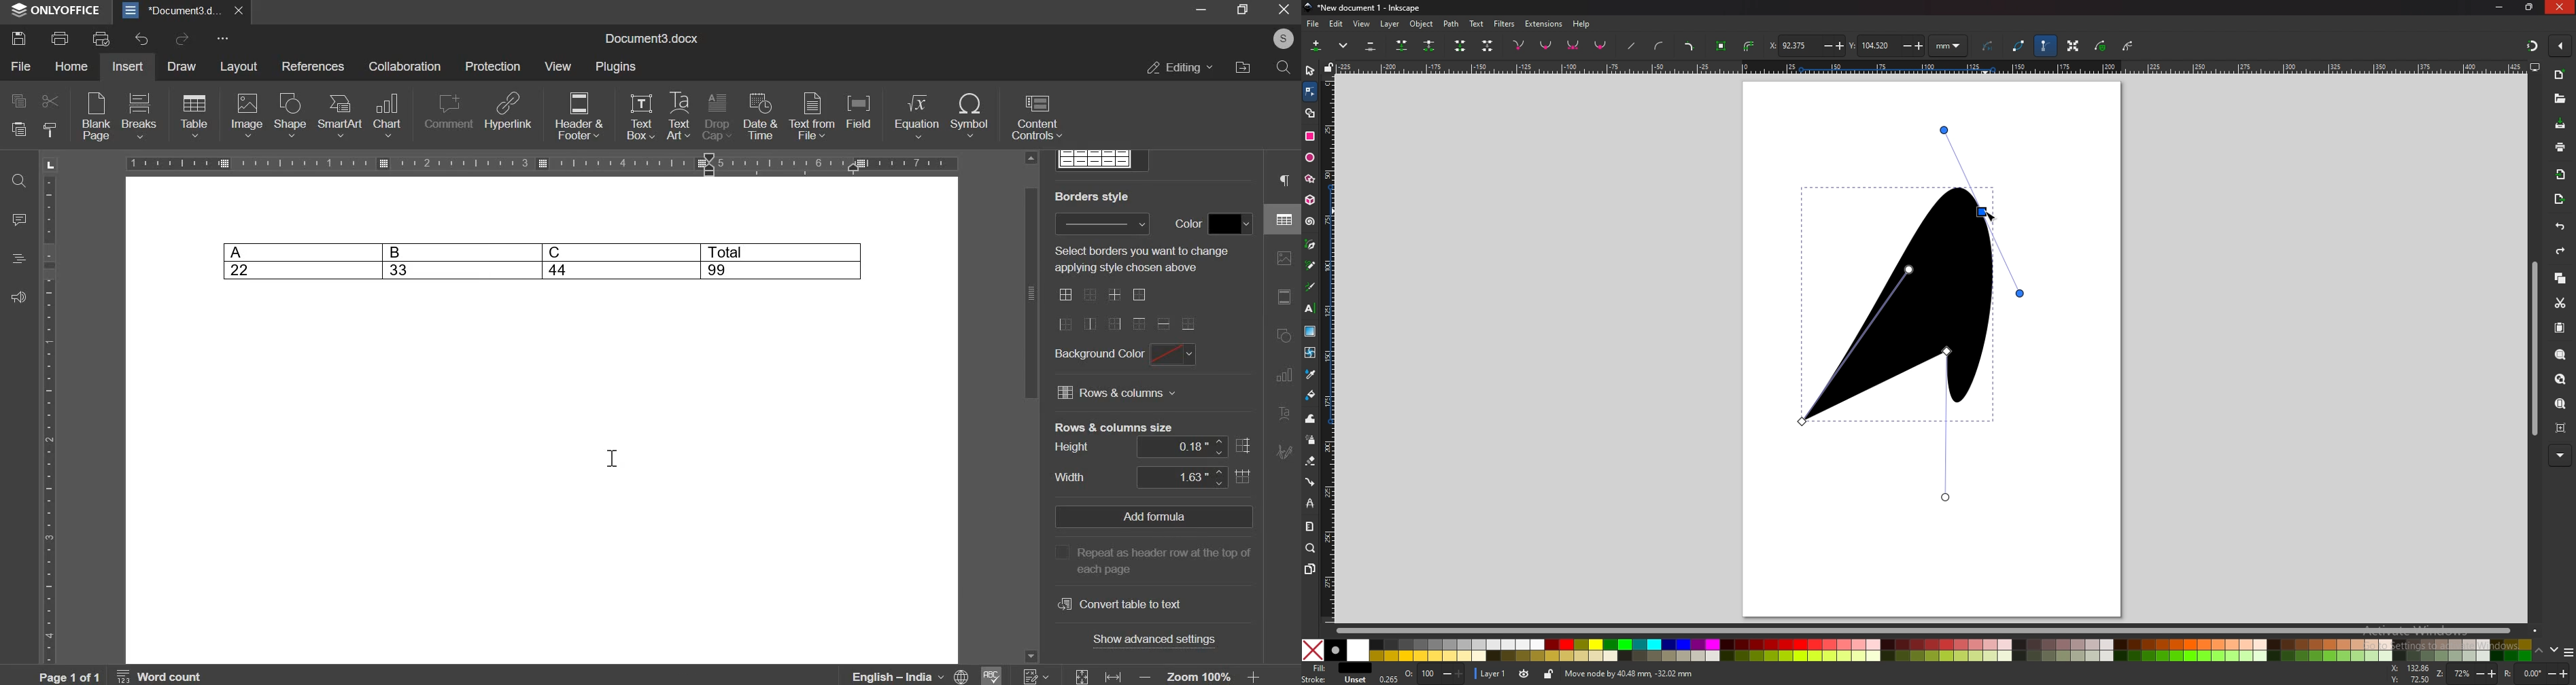 Image resolution: width=2576 pixels, height=700 pixels. What do you see at coordinates (543, 260) in the screenshot?
I see `A B C Total 22 33 44 99` at bounding box center [543, 260].